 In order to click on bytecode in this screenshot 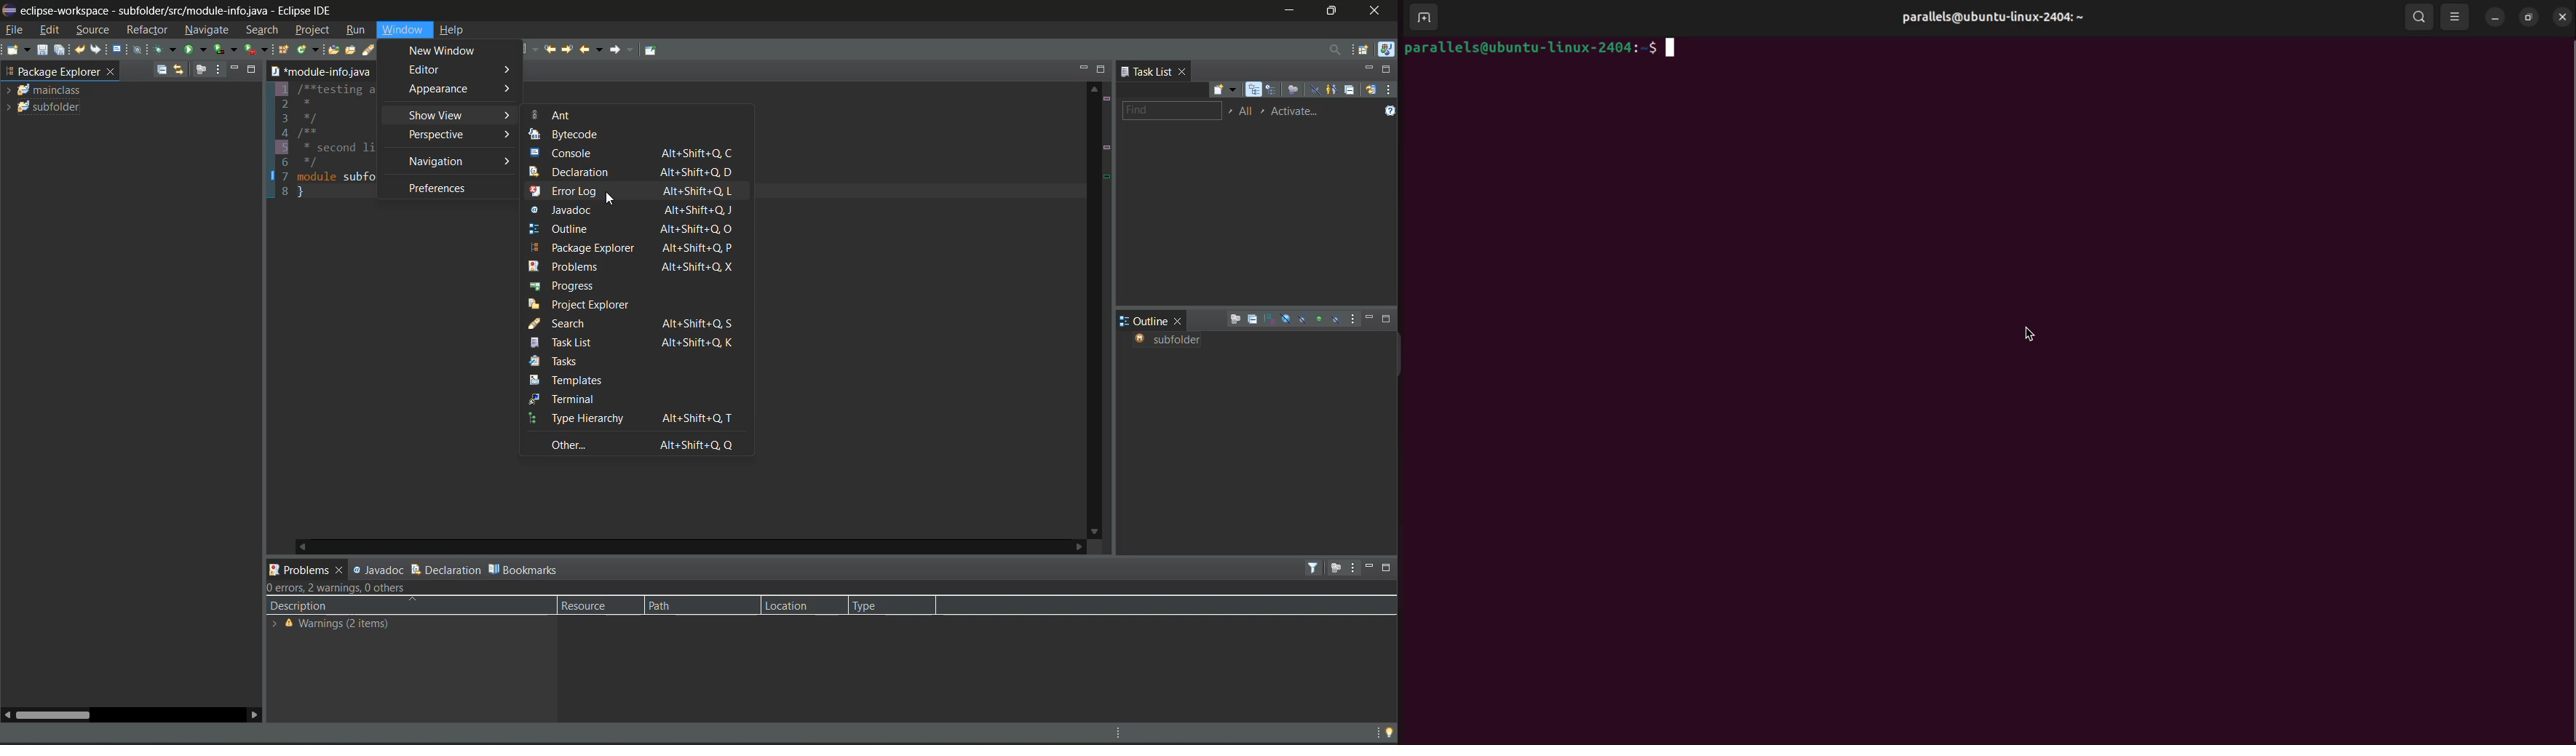, I will do `click(574, 135)`.